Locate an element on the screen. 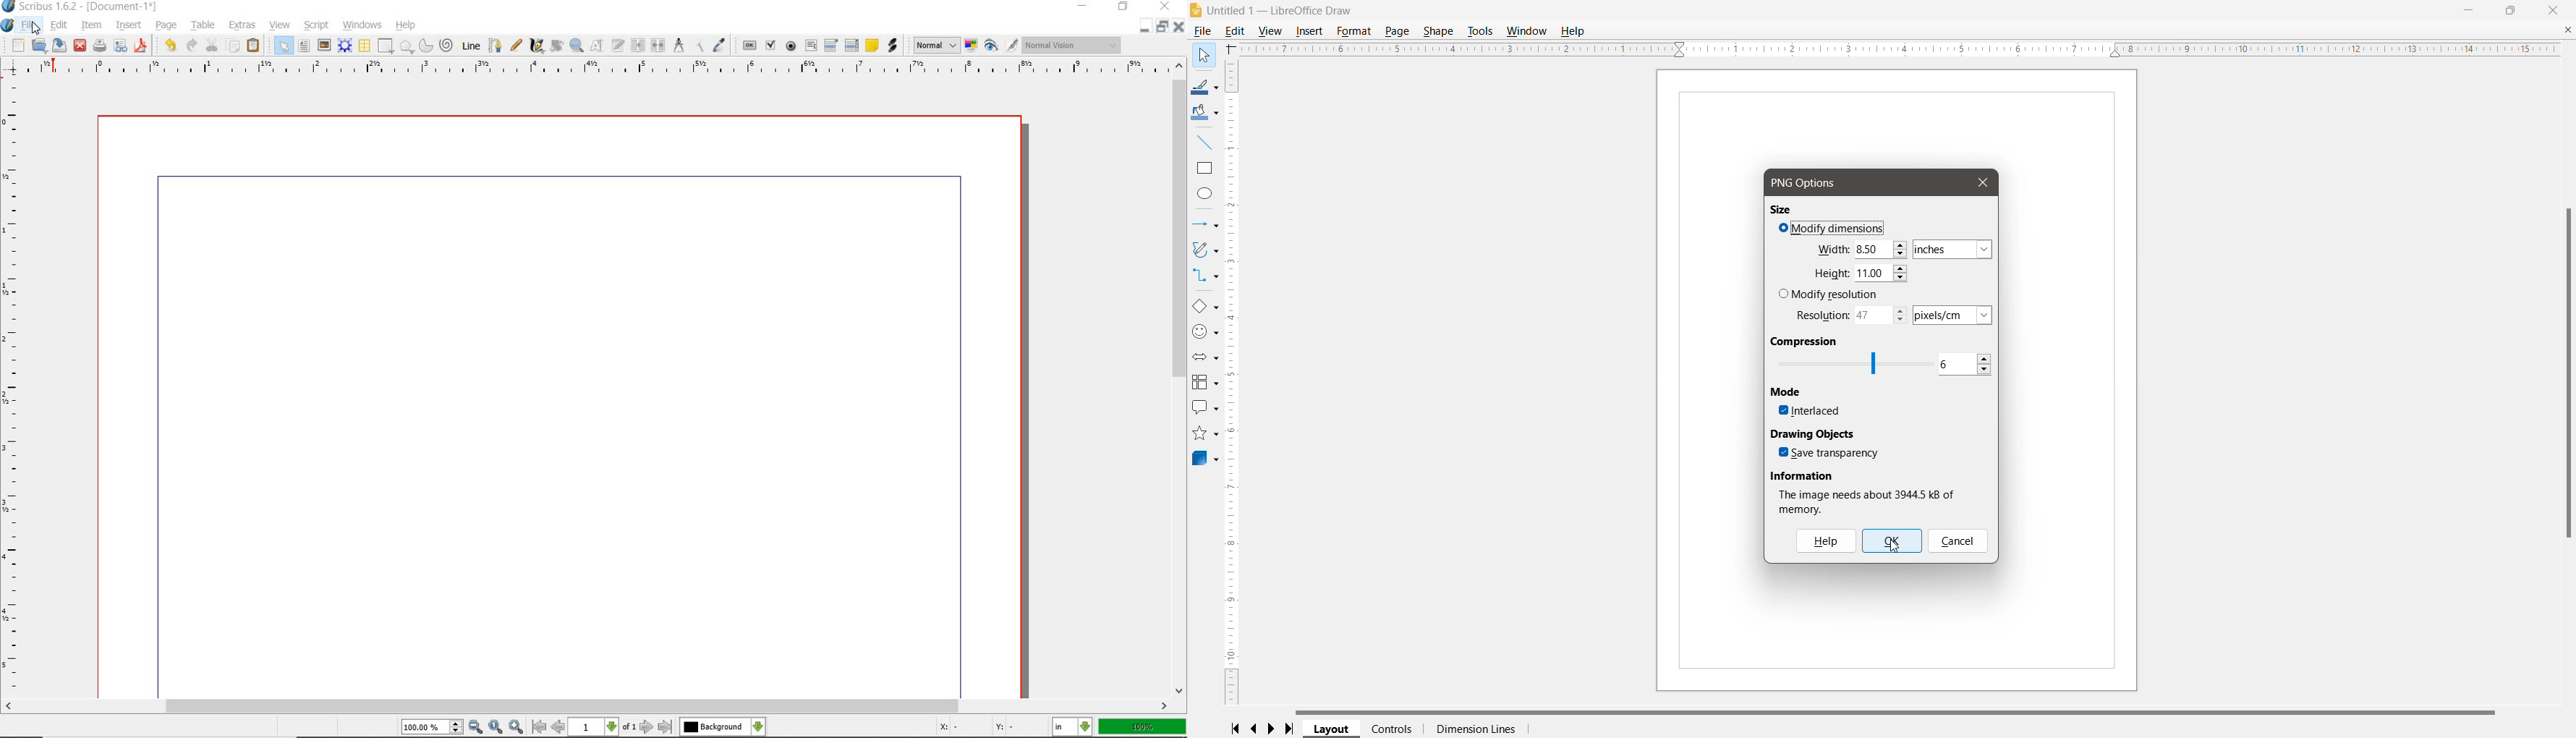 The width and height of the screenshot is (2576, 756). edit is located at coordinates (60, 25).